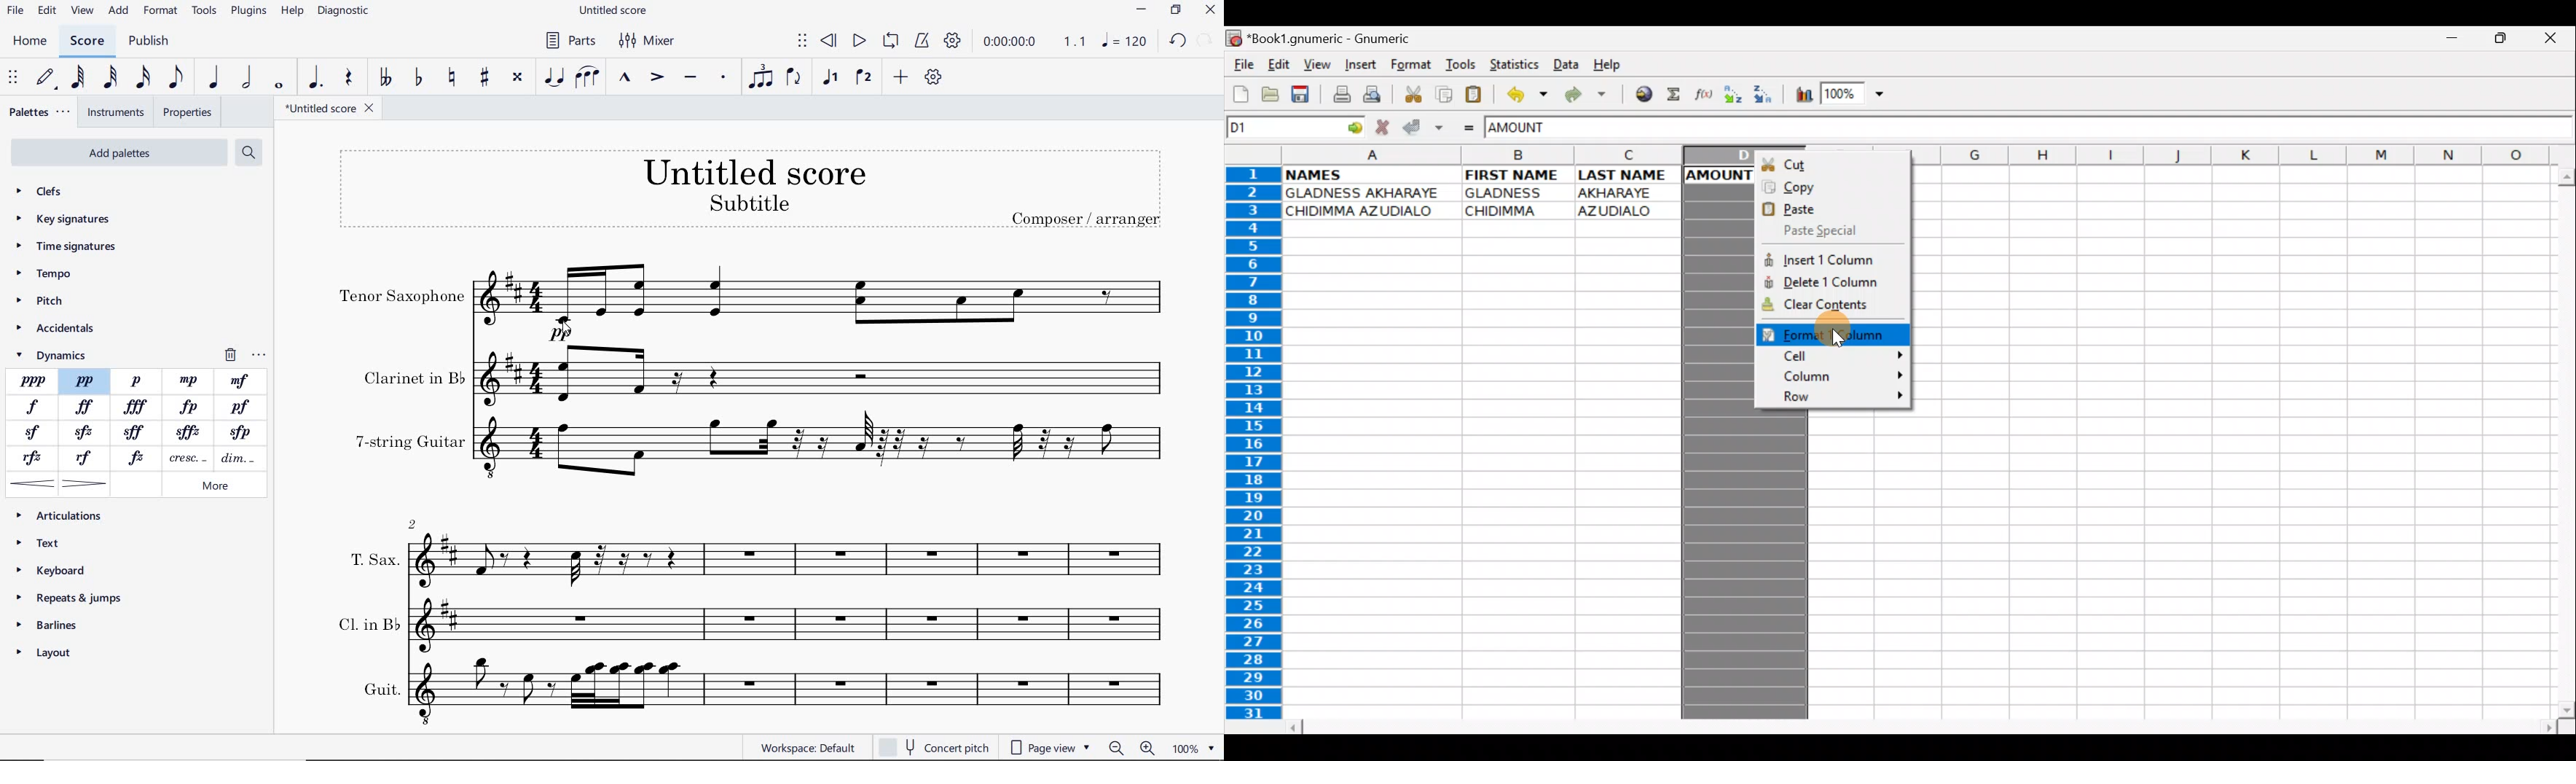 The width and height of the screenshot is (2576, 784). Describe the element at coordinates (1411, 67) in the screenshot. I see `Format` at that location.